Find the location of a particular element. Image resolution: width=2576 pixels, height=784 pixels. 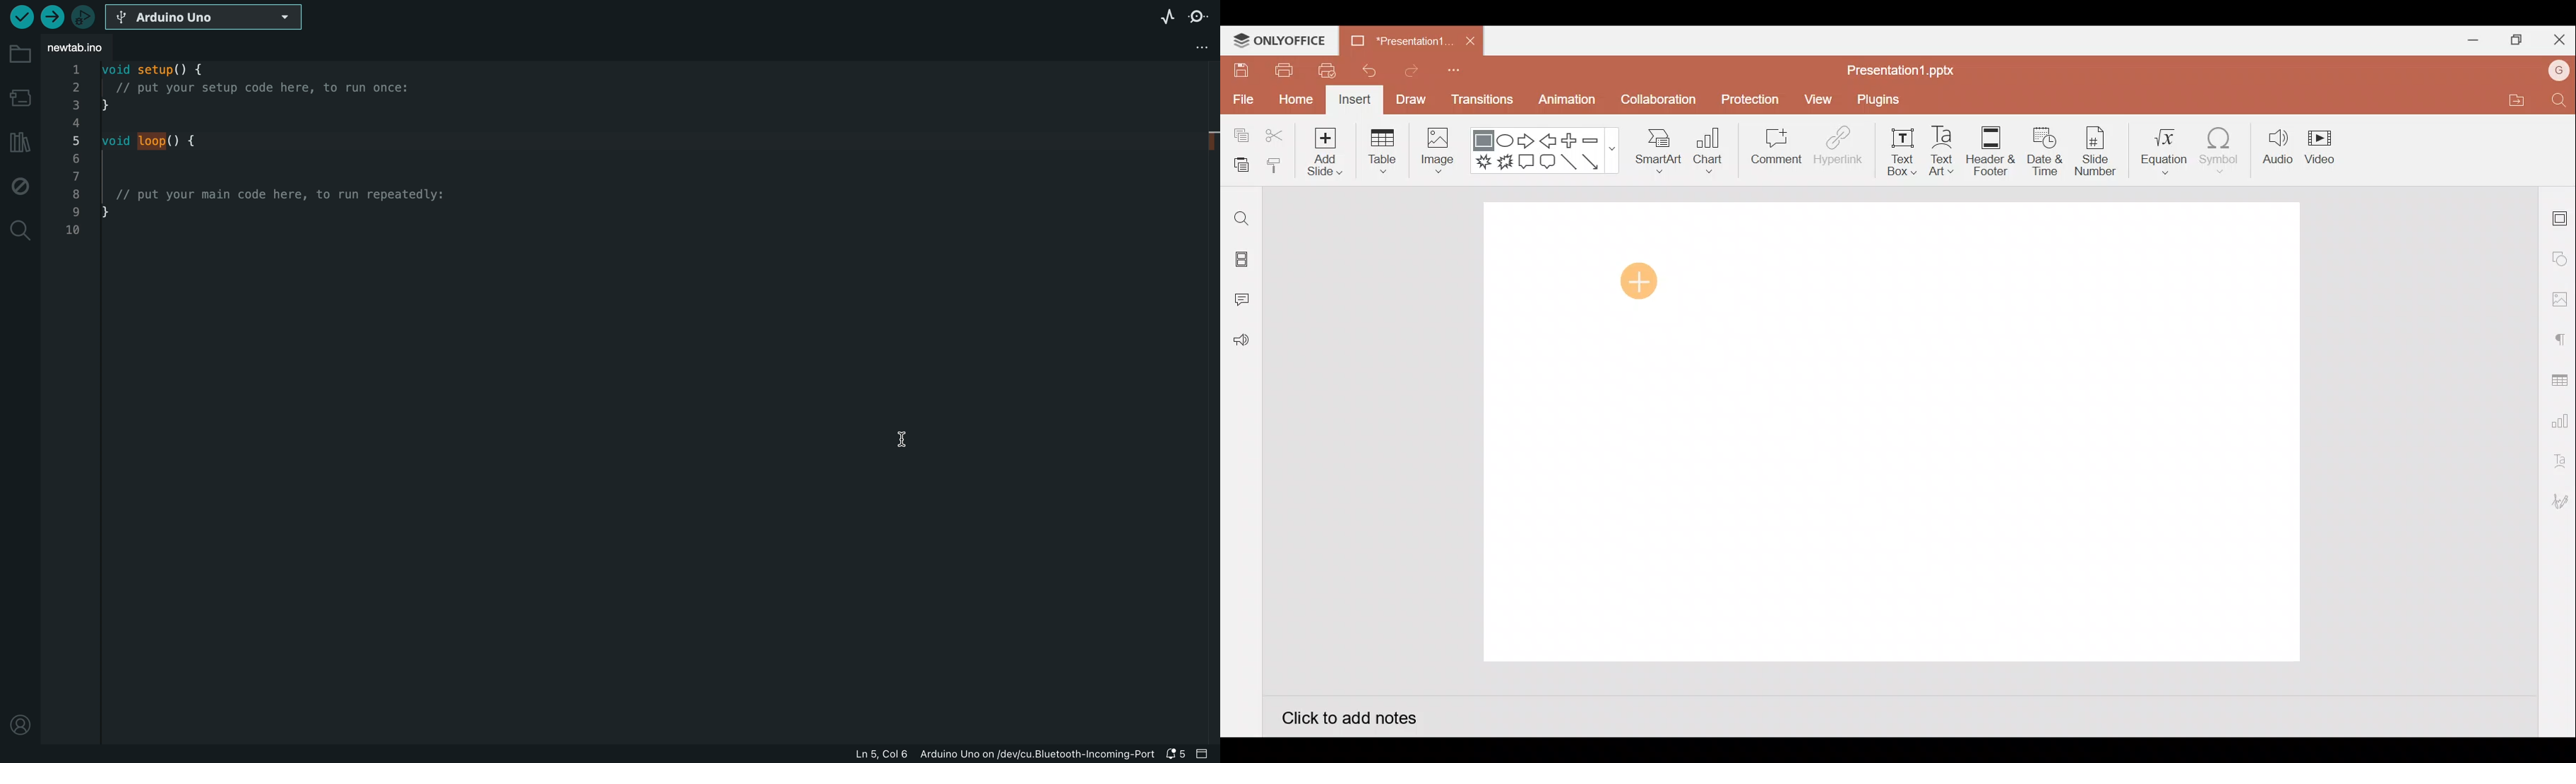

Text box is located at coordinates (1903, 152).